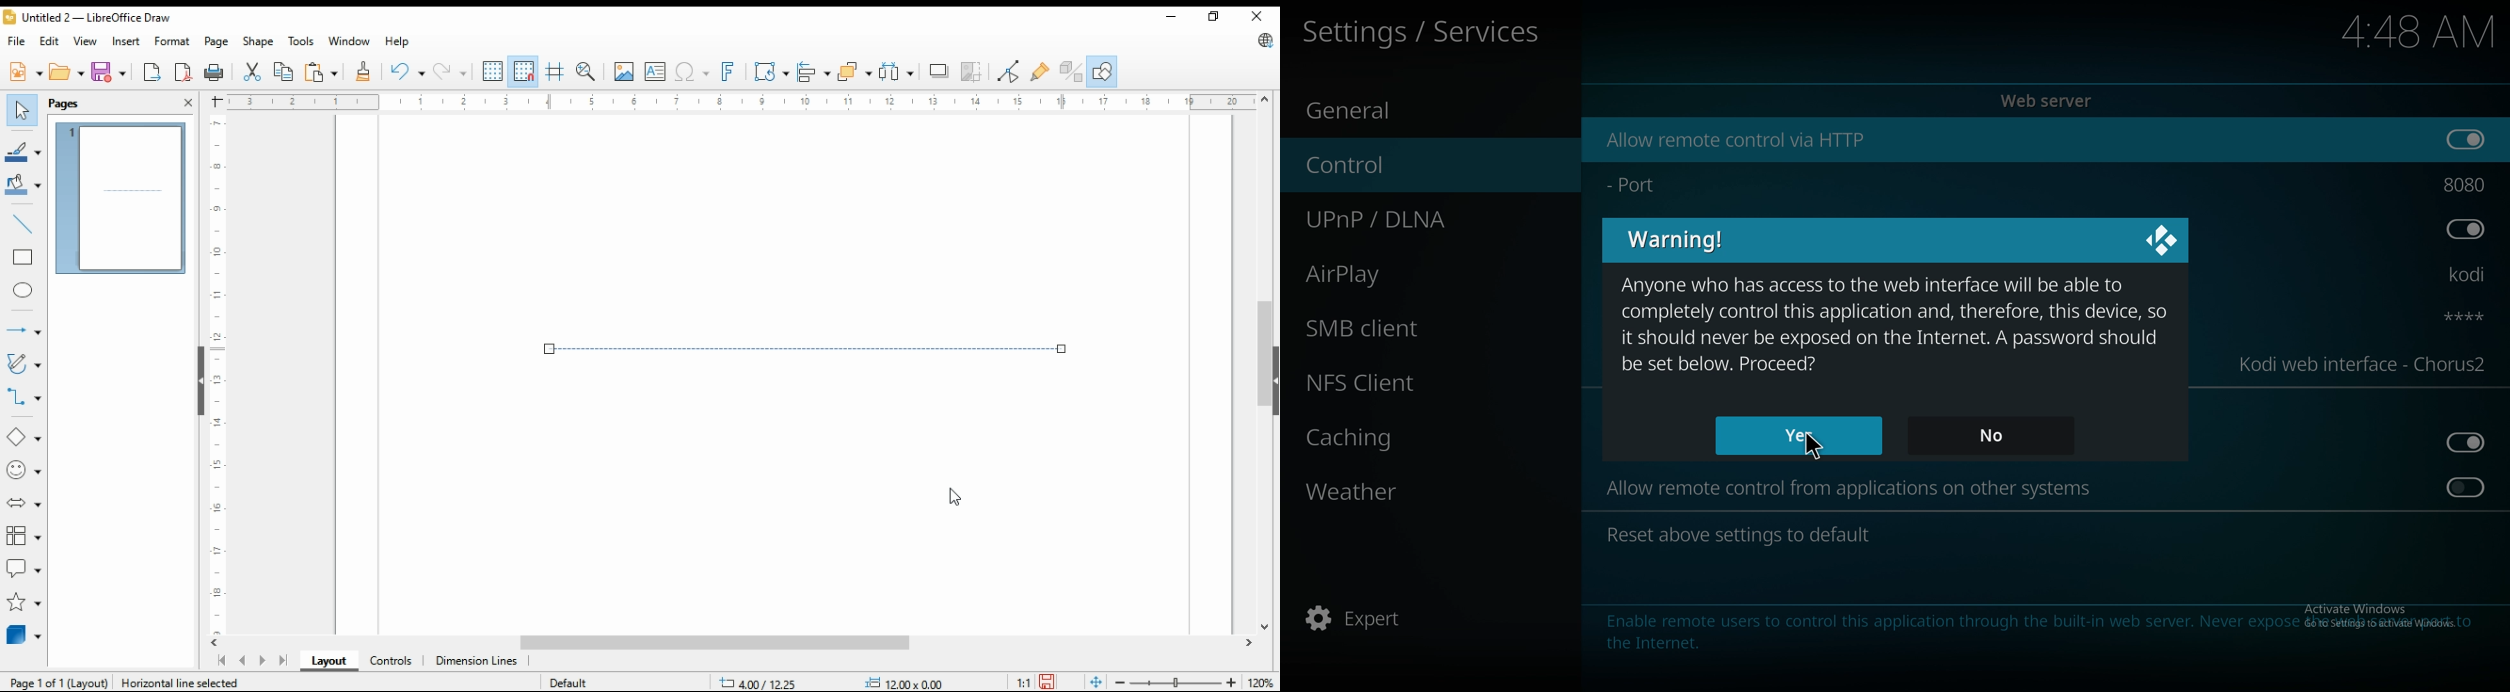  I want to click on file, so click(18, 40).